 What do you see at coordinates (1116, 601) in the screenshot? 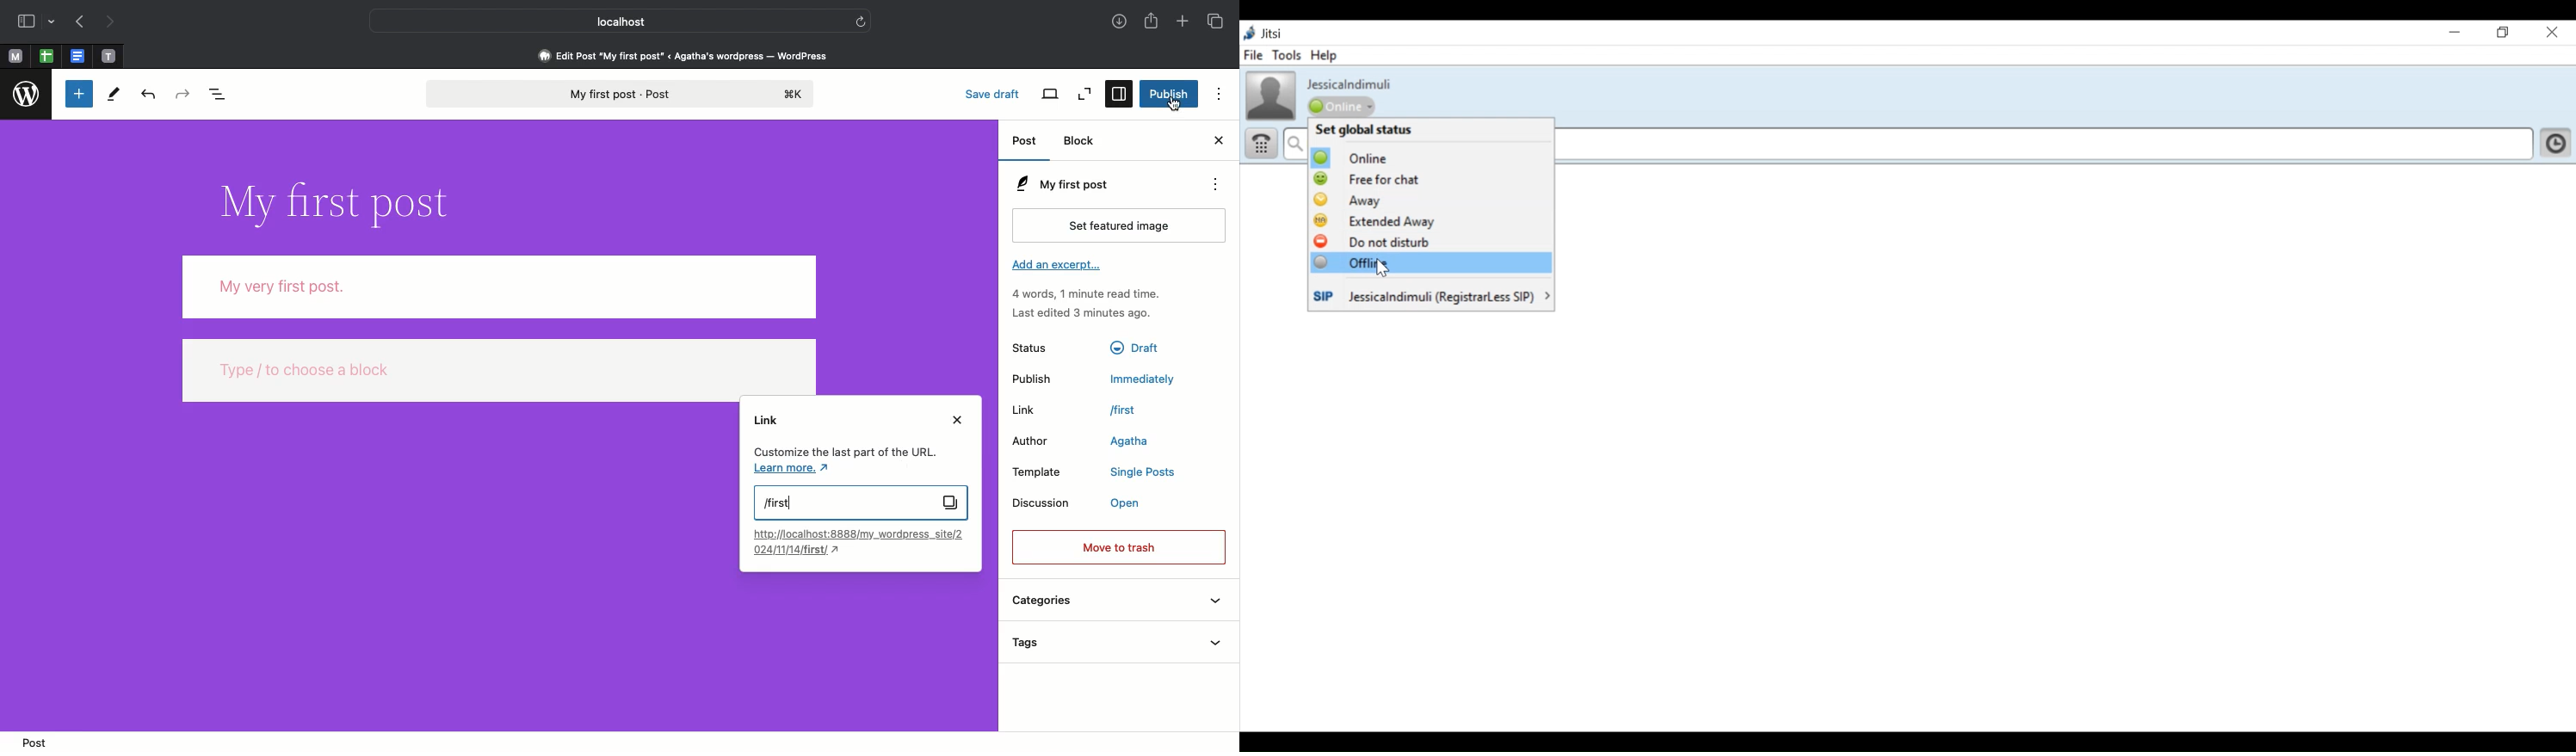
I see `Categories` at bounding box center [1116, 601].